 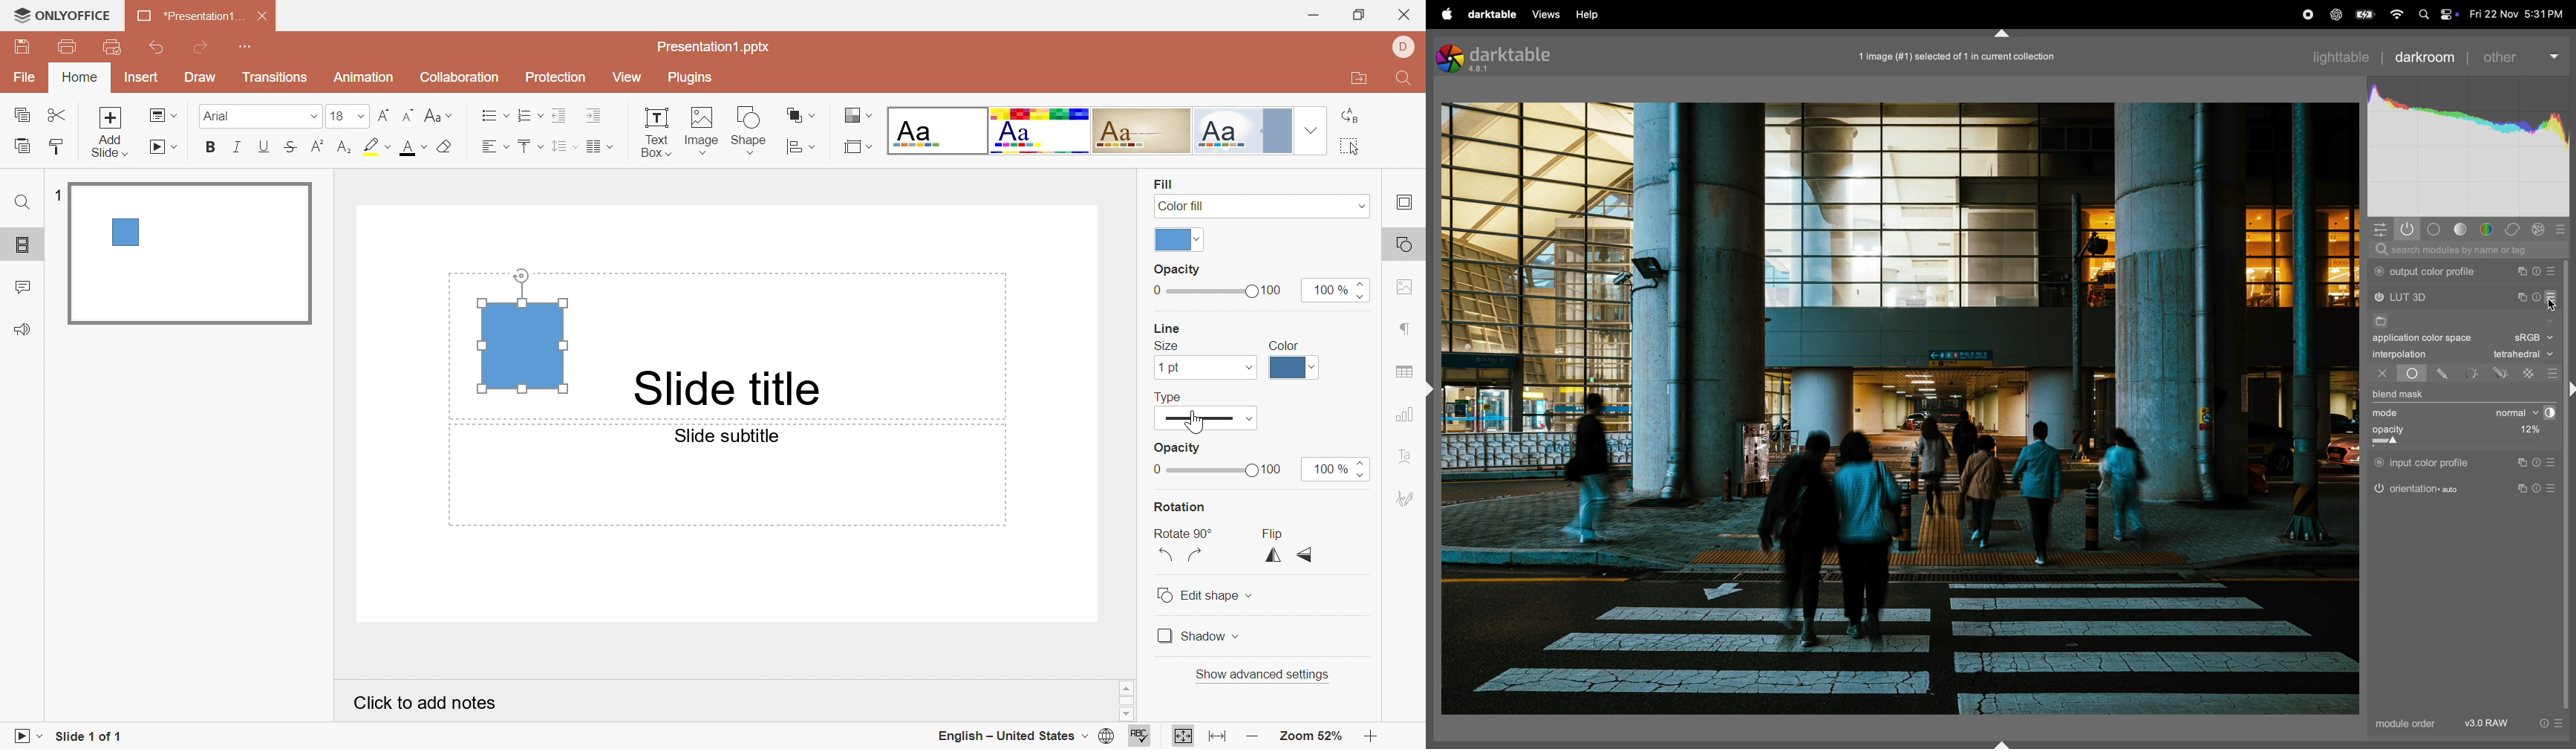 I want to click on reset parameters, so click(x=2540, y=271).